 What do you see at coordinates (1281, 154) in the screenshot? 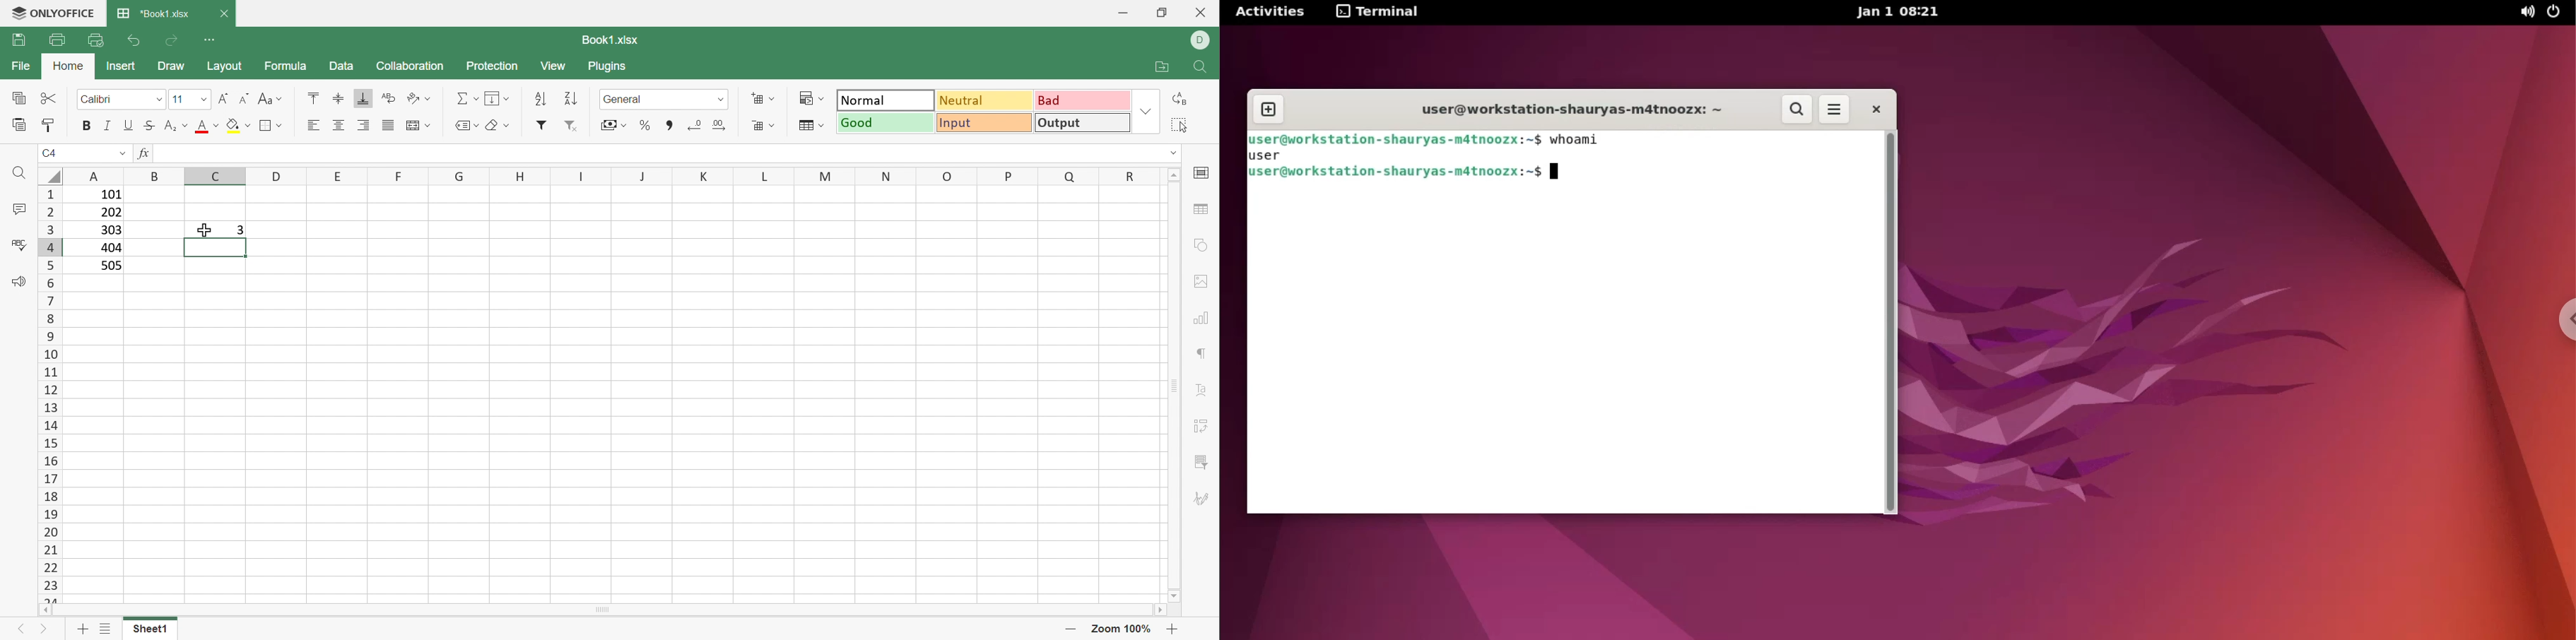
I see `user` at bounding box center [1281, 154].